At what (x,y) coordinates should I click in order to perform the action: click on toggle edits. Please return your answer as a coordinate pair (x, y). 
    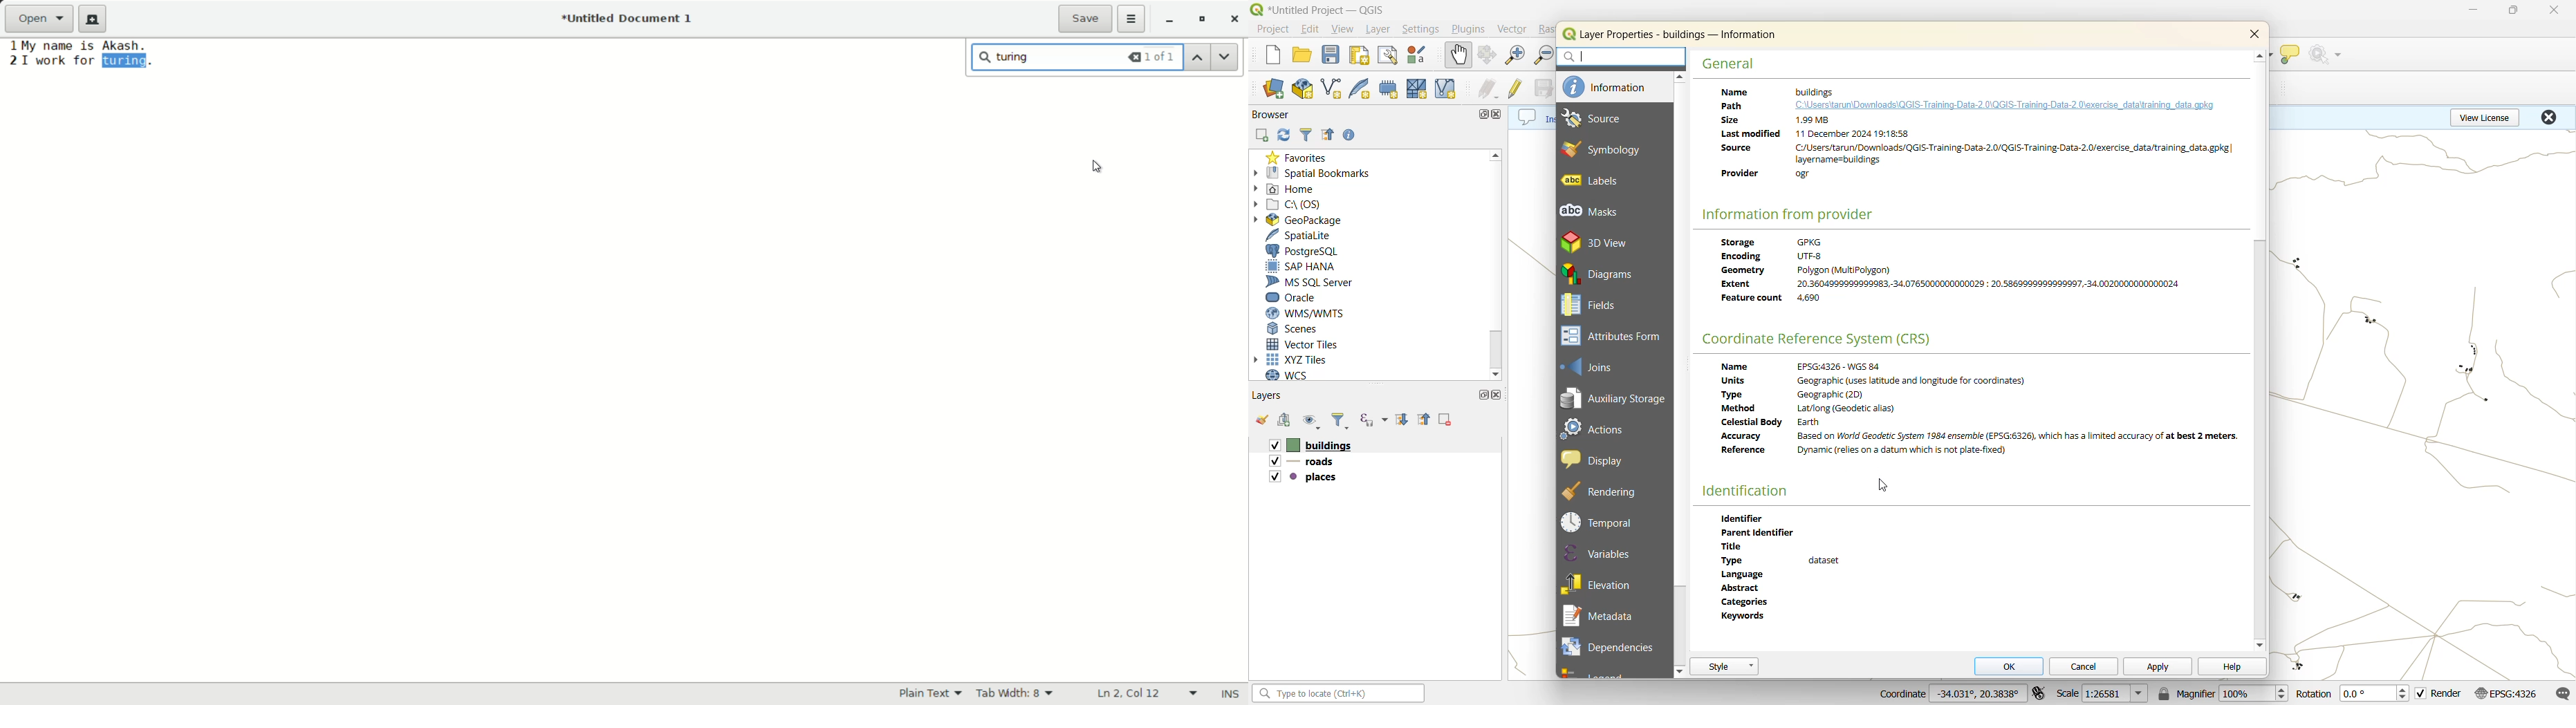
    Looking at the image, I should click on (1517, 88).